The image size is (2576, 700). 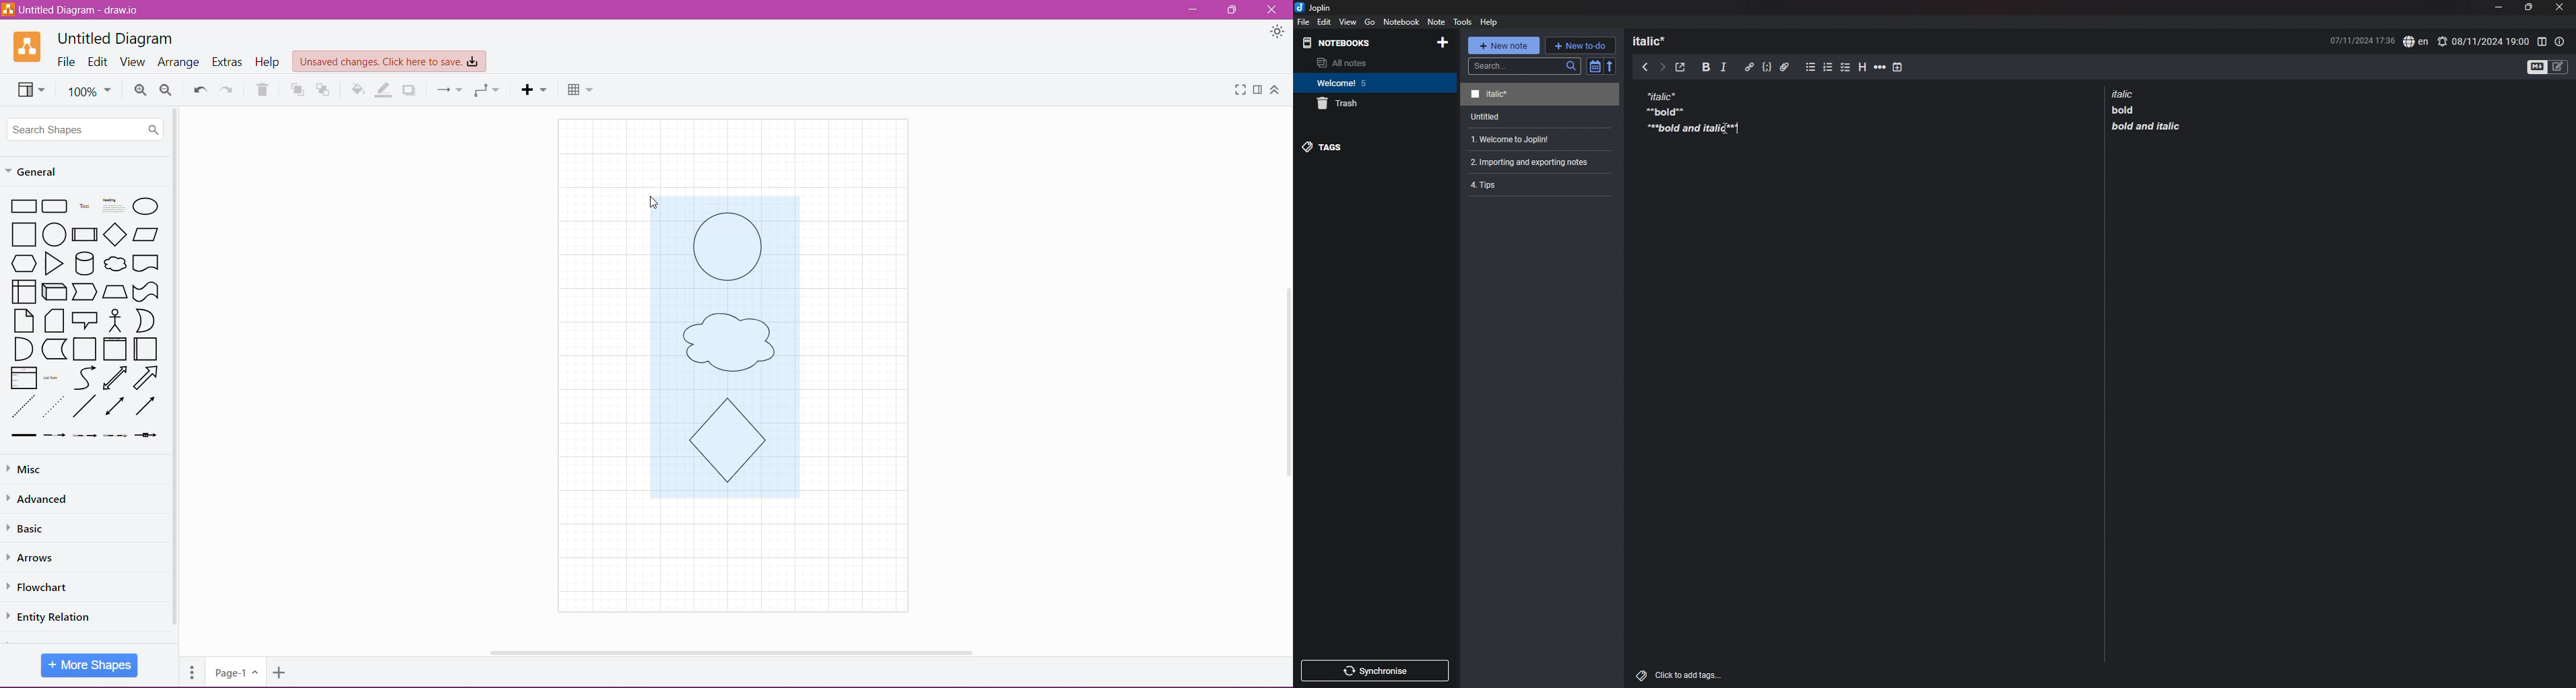 I want to click on Table, so click(x=580, y=88).